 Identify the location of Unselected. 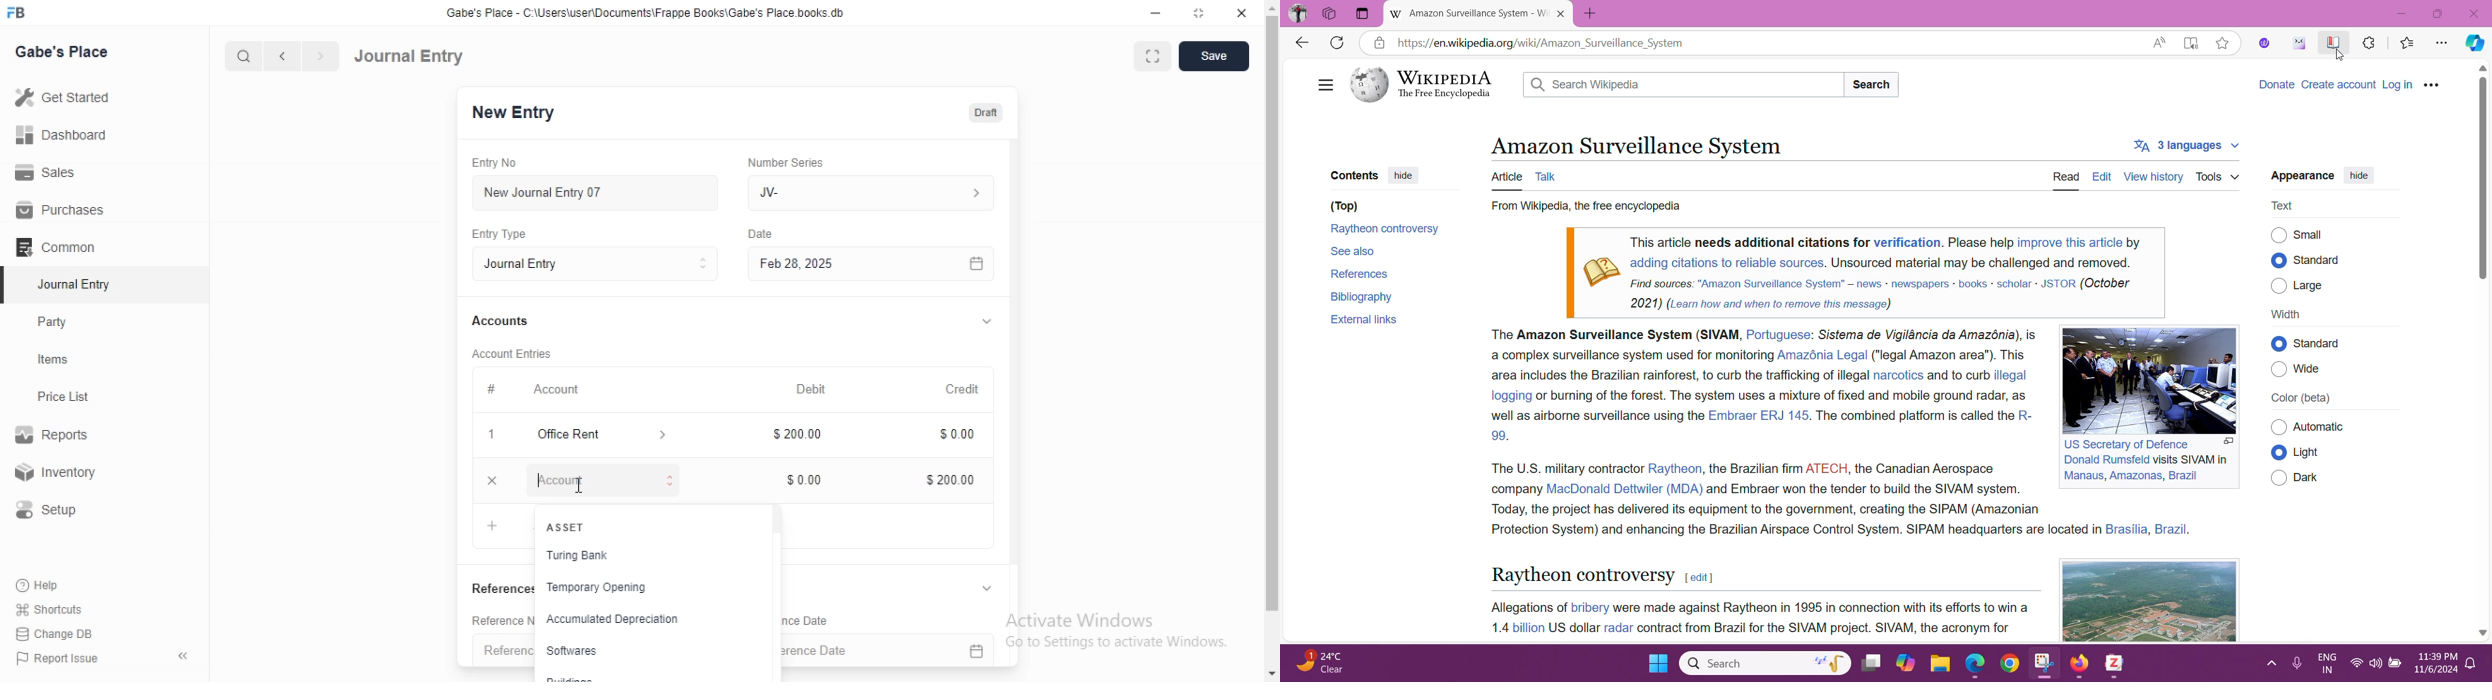
(2279, 234).